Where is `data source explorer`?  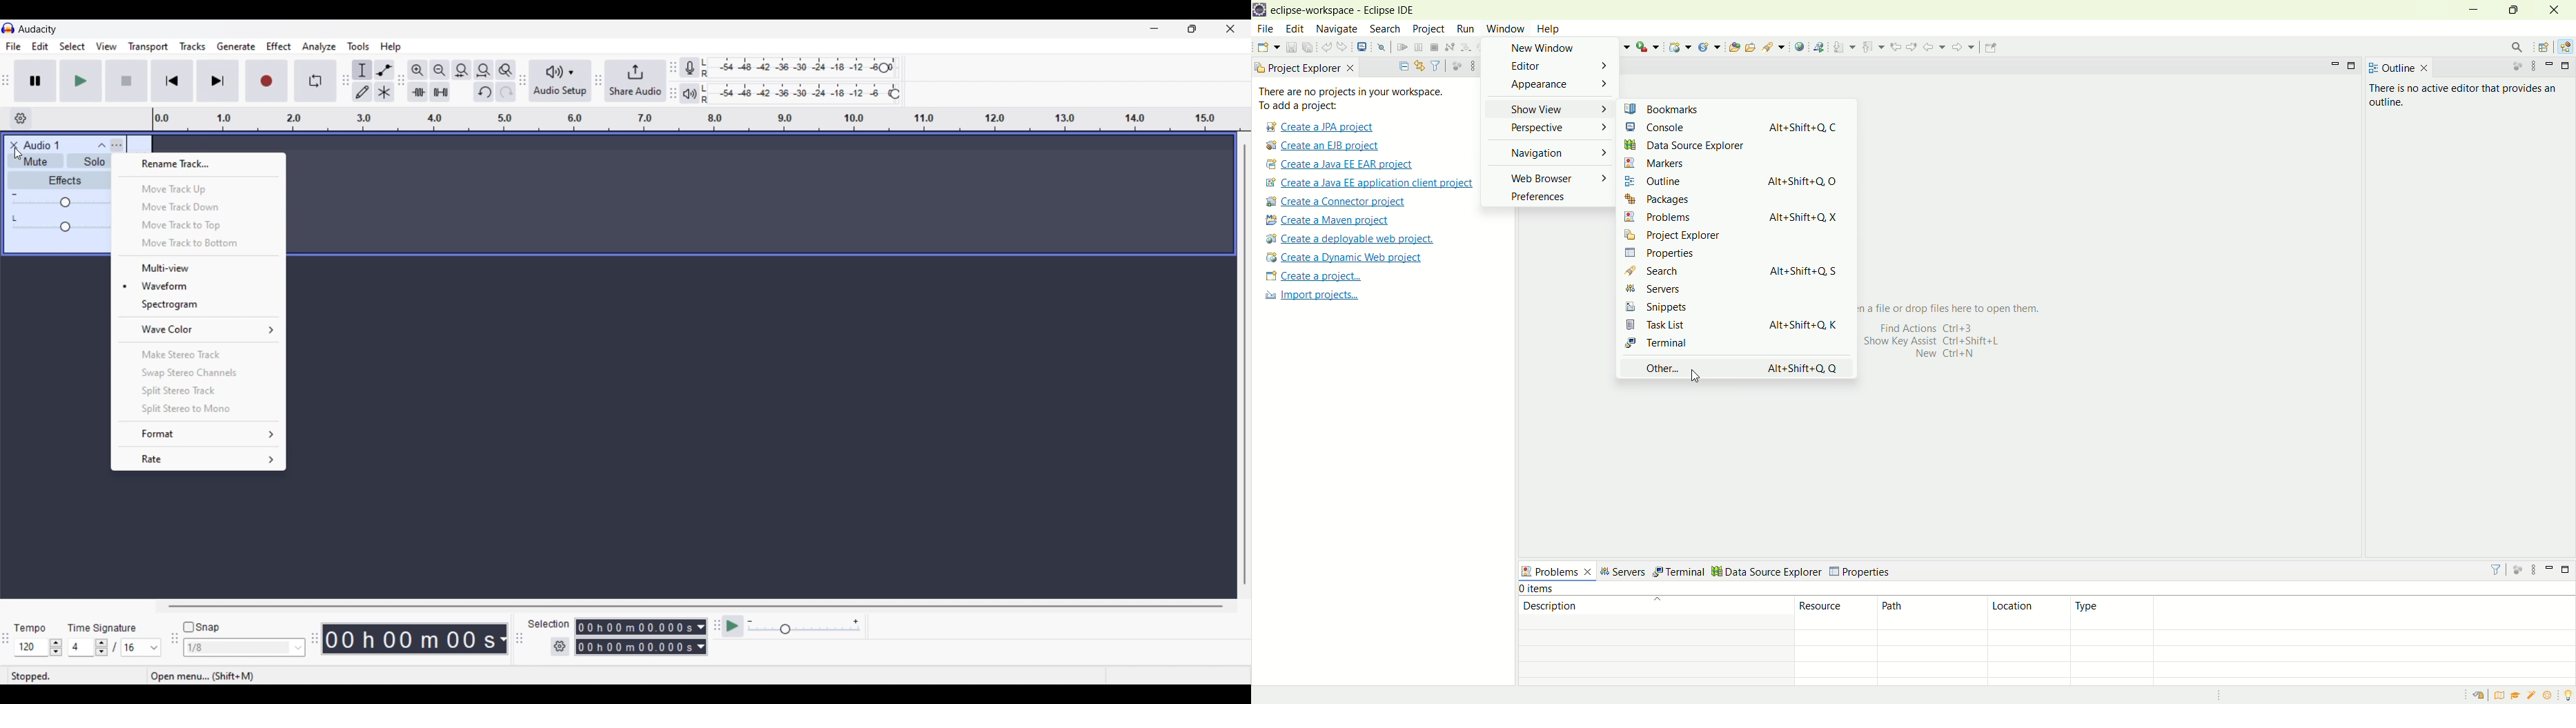 data source explorer is located at coordinates (1684, 144).